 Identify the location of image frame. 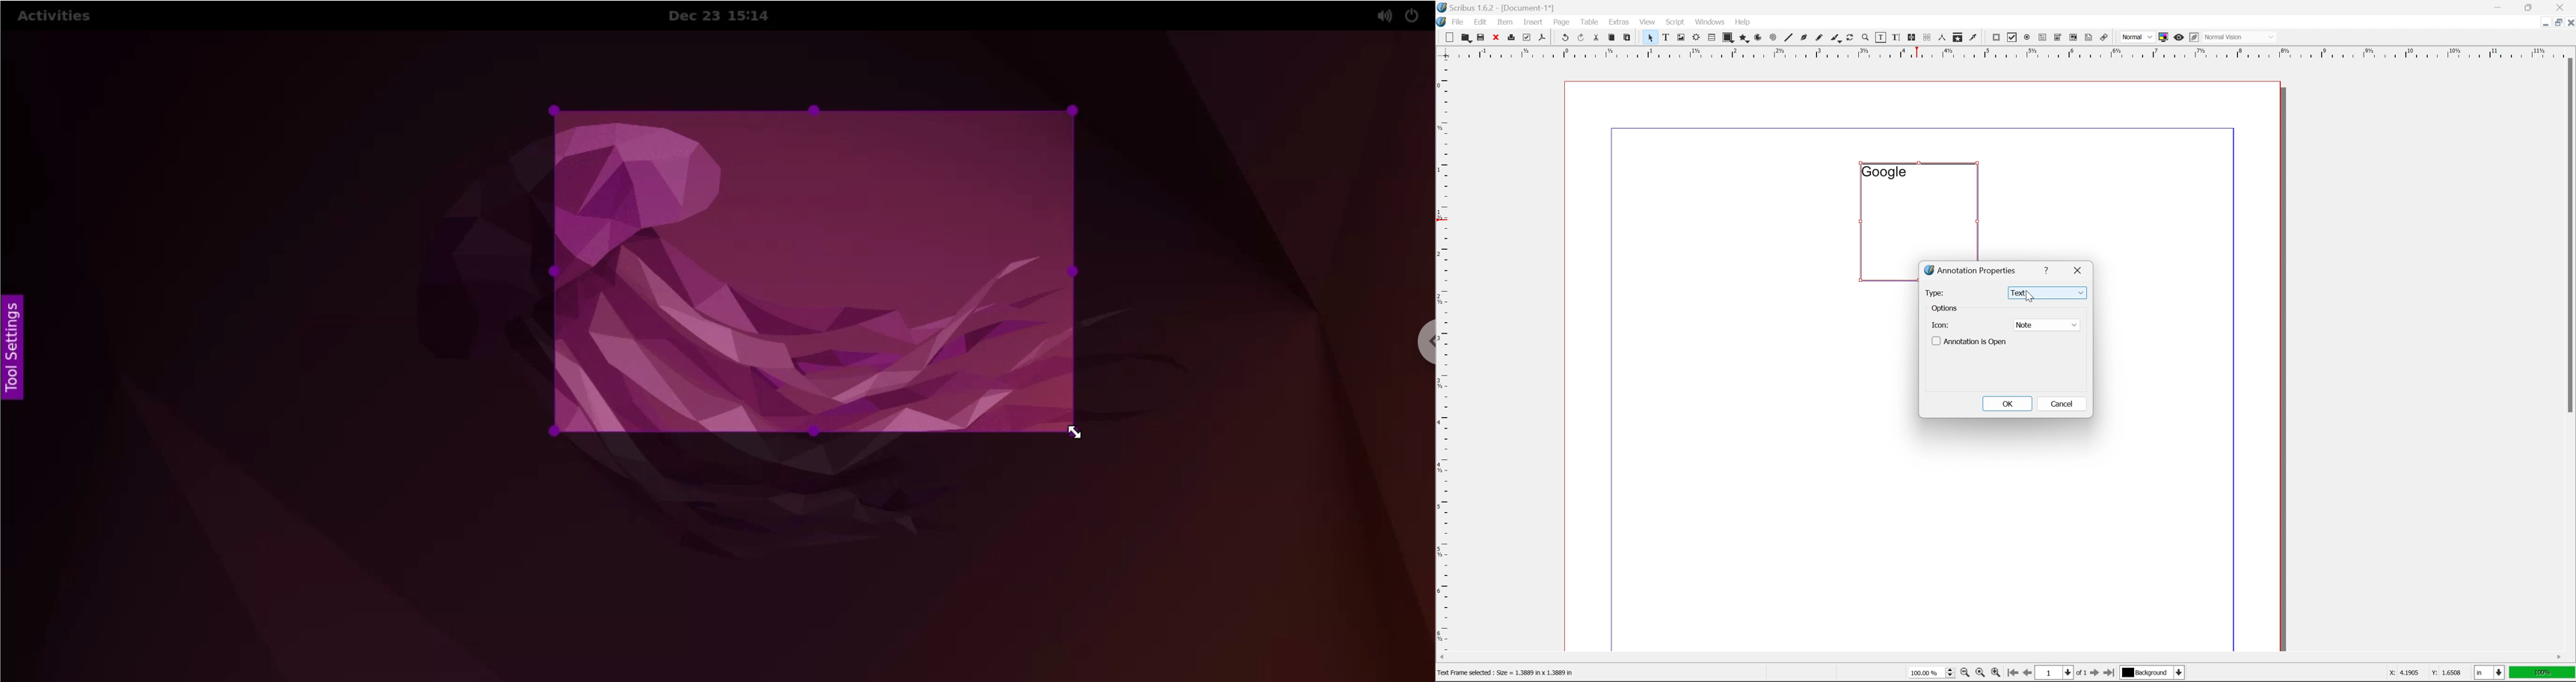
(1681, 38).